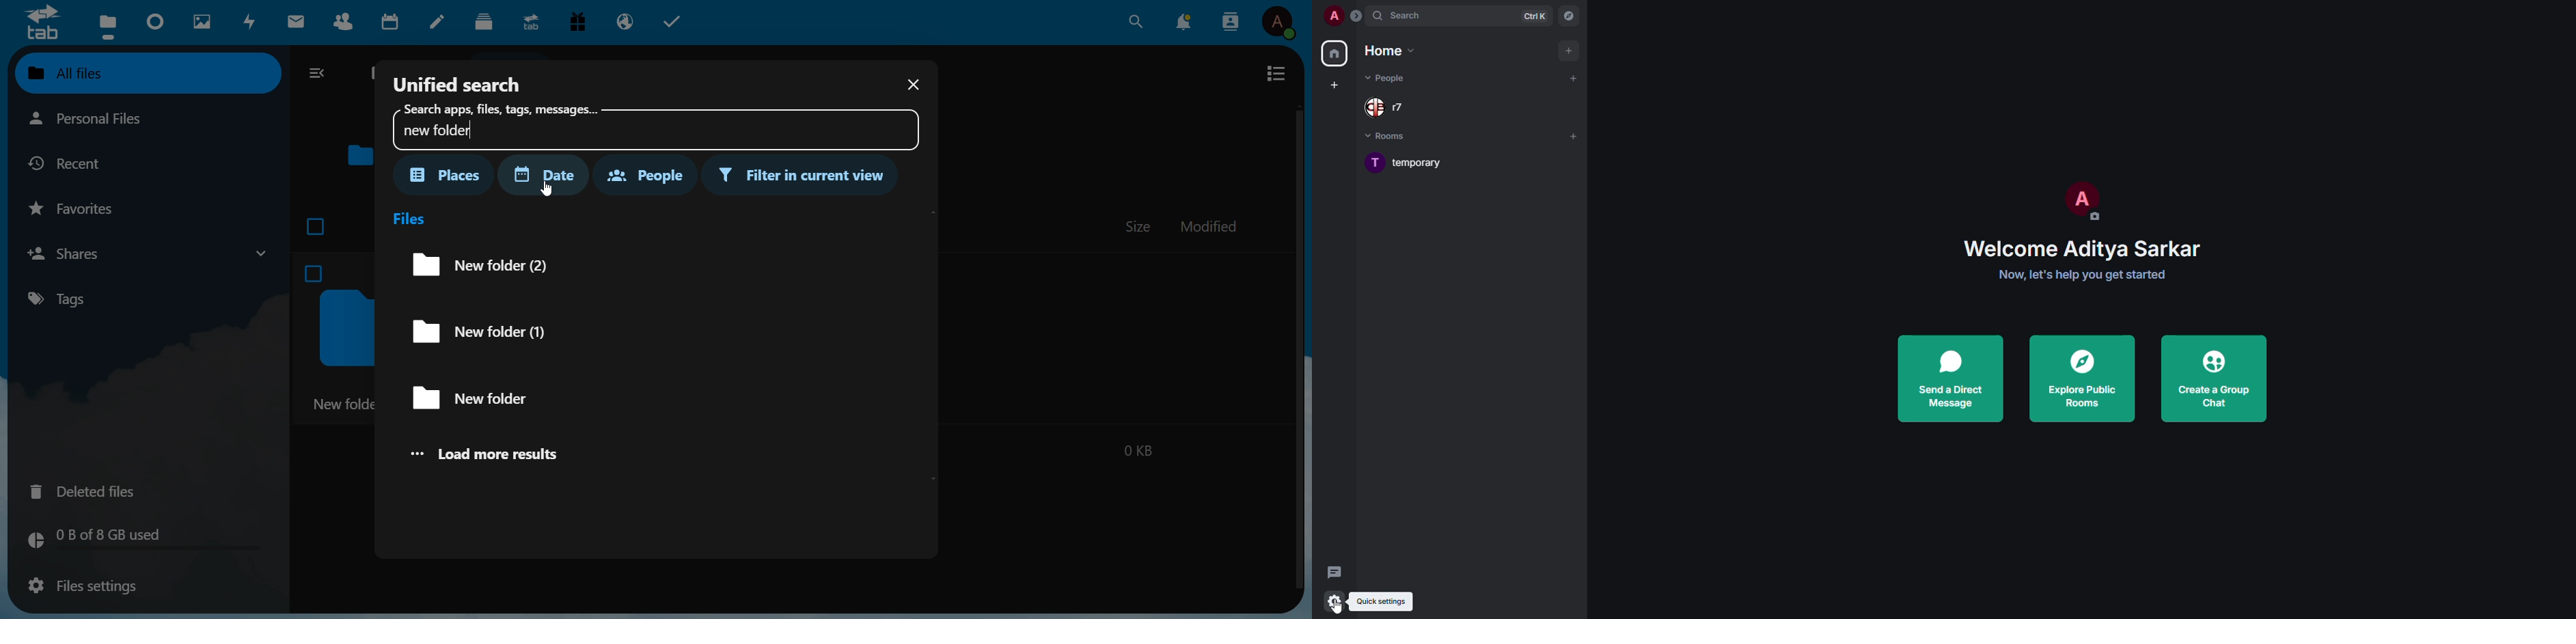 The width and height of the screenshot is (2576, 644). Describe the element at coordinates (1355, 16) in the screenshot. I see `expand` at that location.